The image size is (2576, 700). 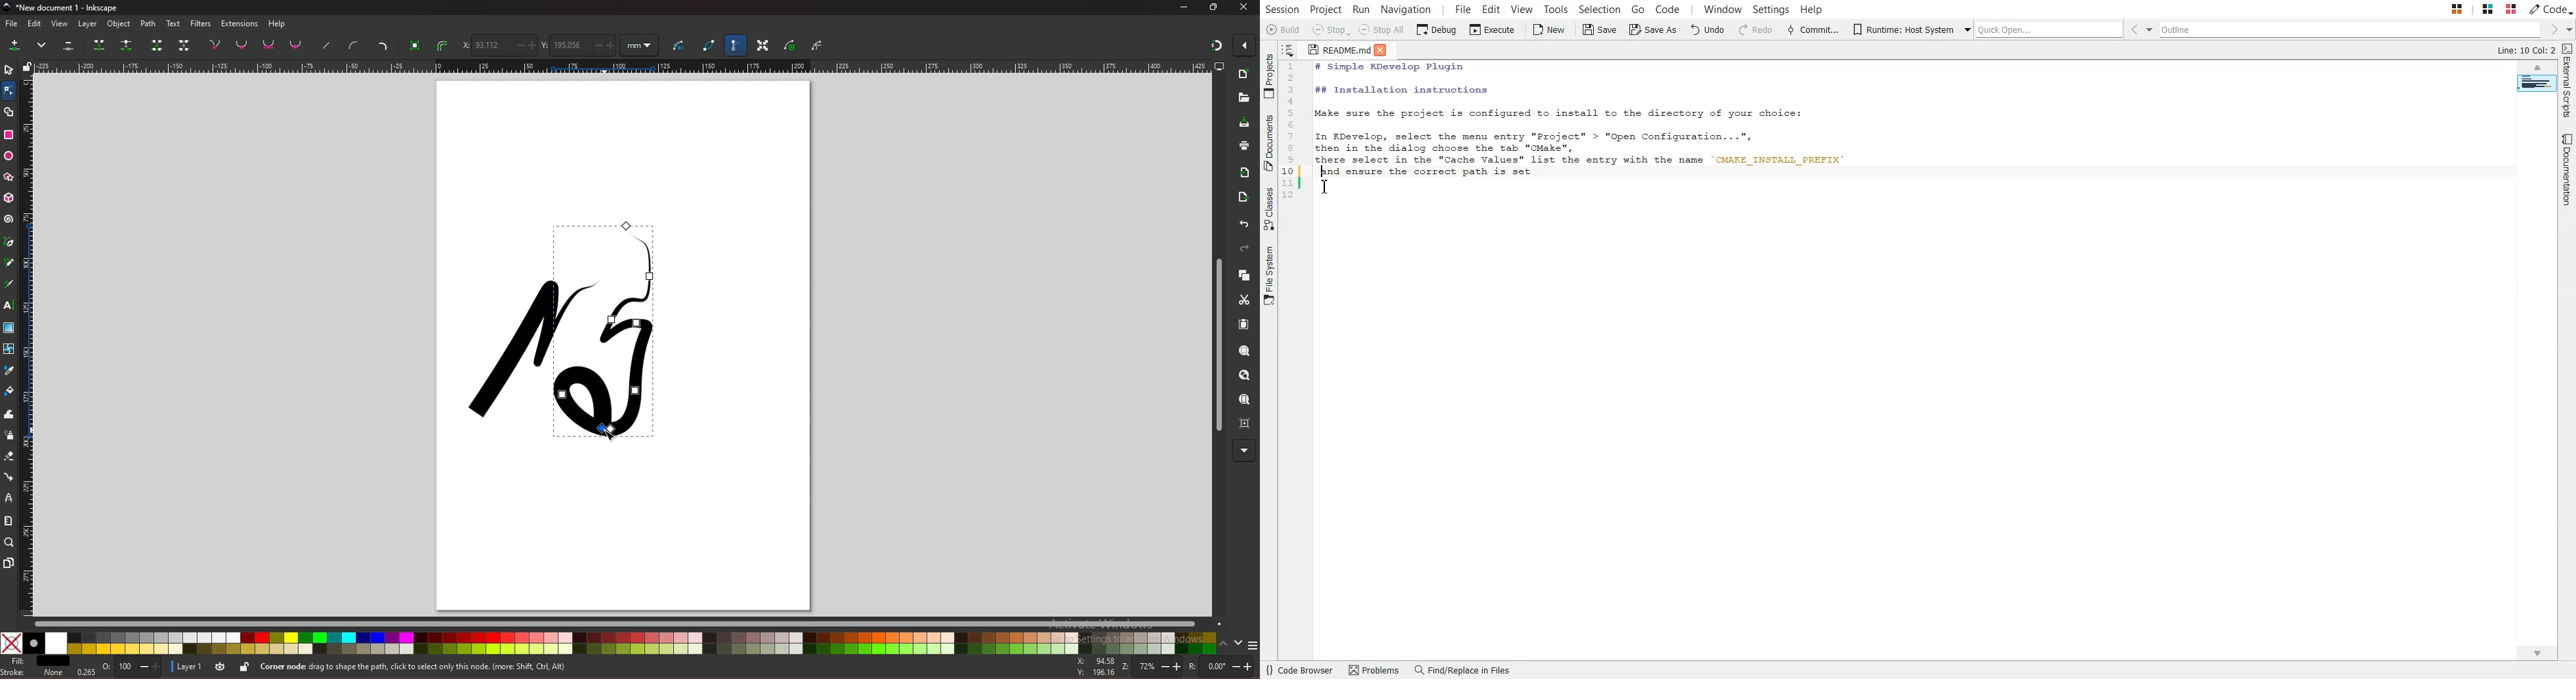 I want to click on node, so click(x=8, y=90).